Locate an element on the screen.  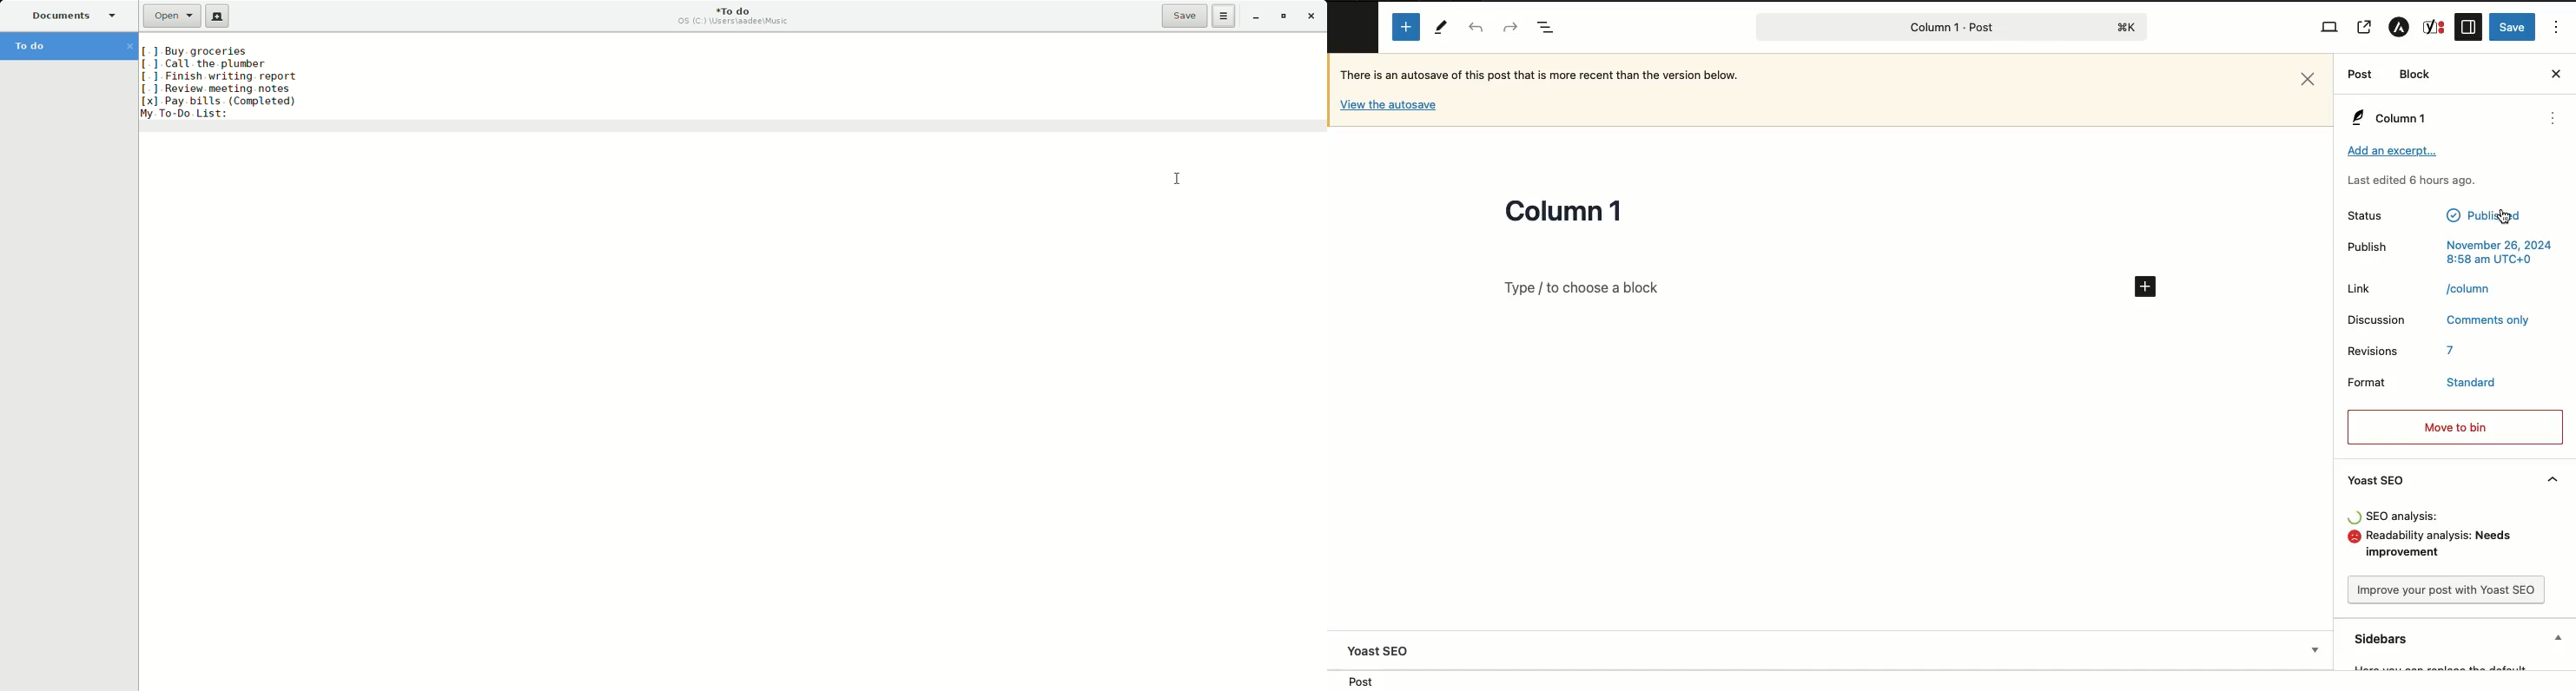
Published  is located at coordinates (2484, 214).